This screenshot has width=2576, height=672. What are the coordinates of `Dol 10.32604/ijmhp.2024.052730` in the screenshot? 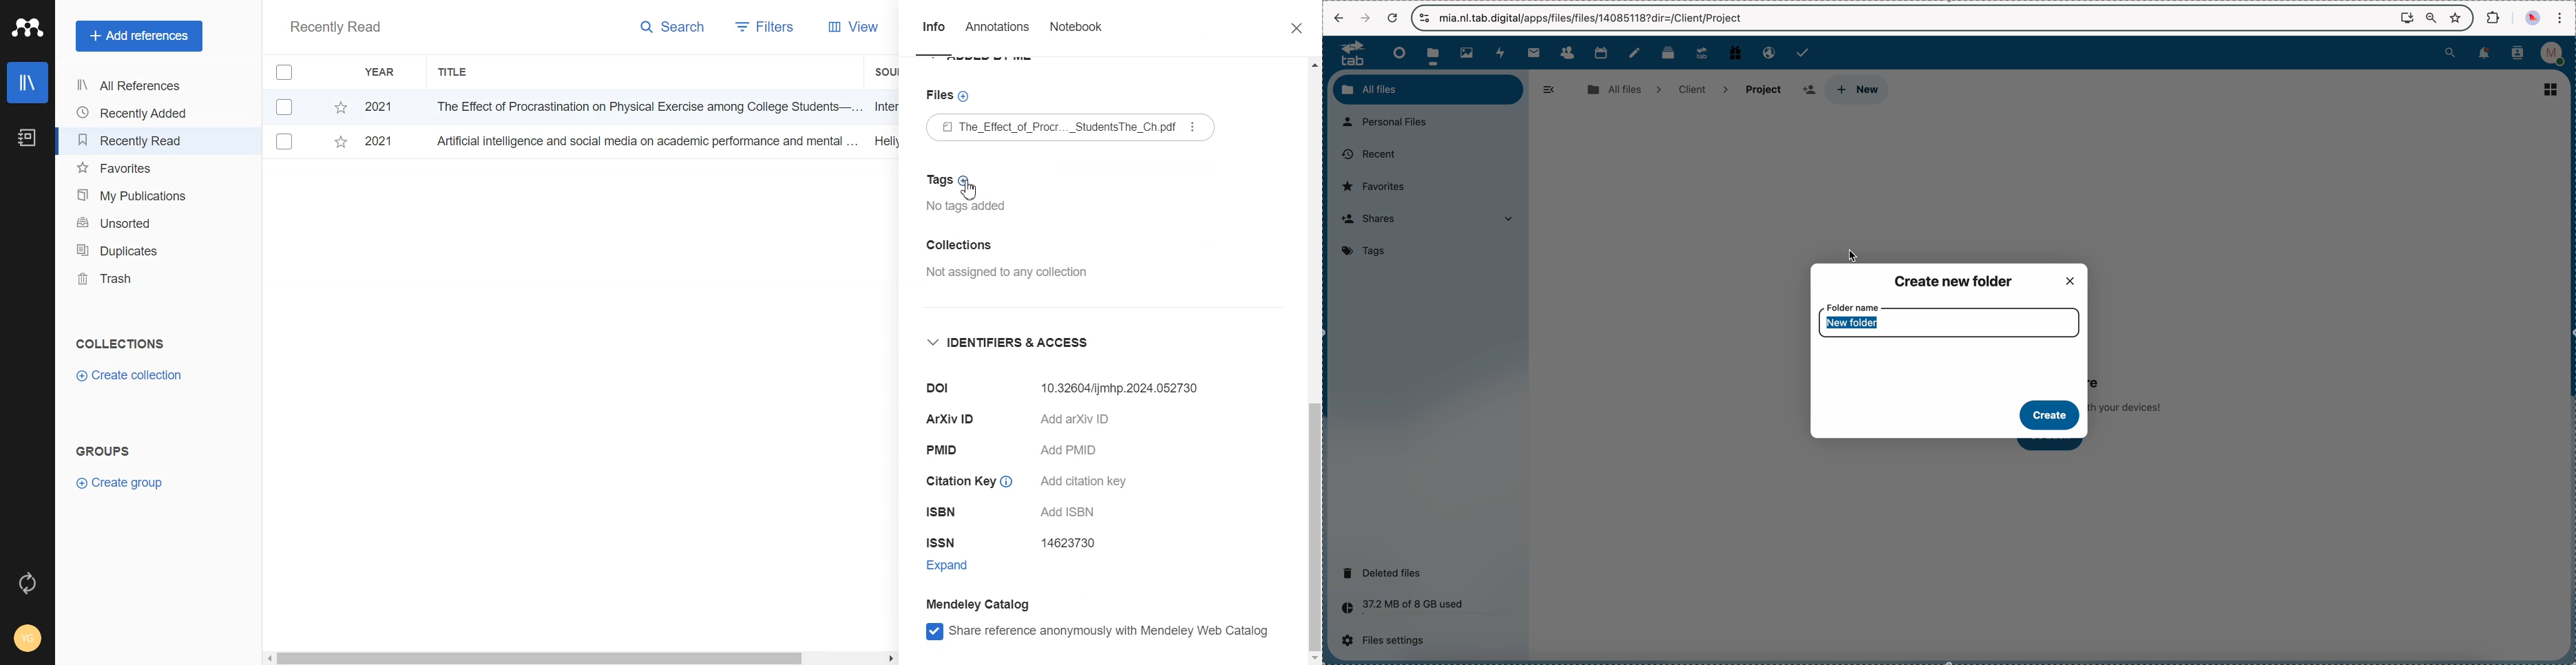 It's located at (1051, 387).